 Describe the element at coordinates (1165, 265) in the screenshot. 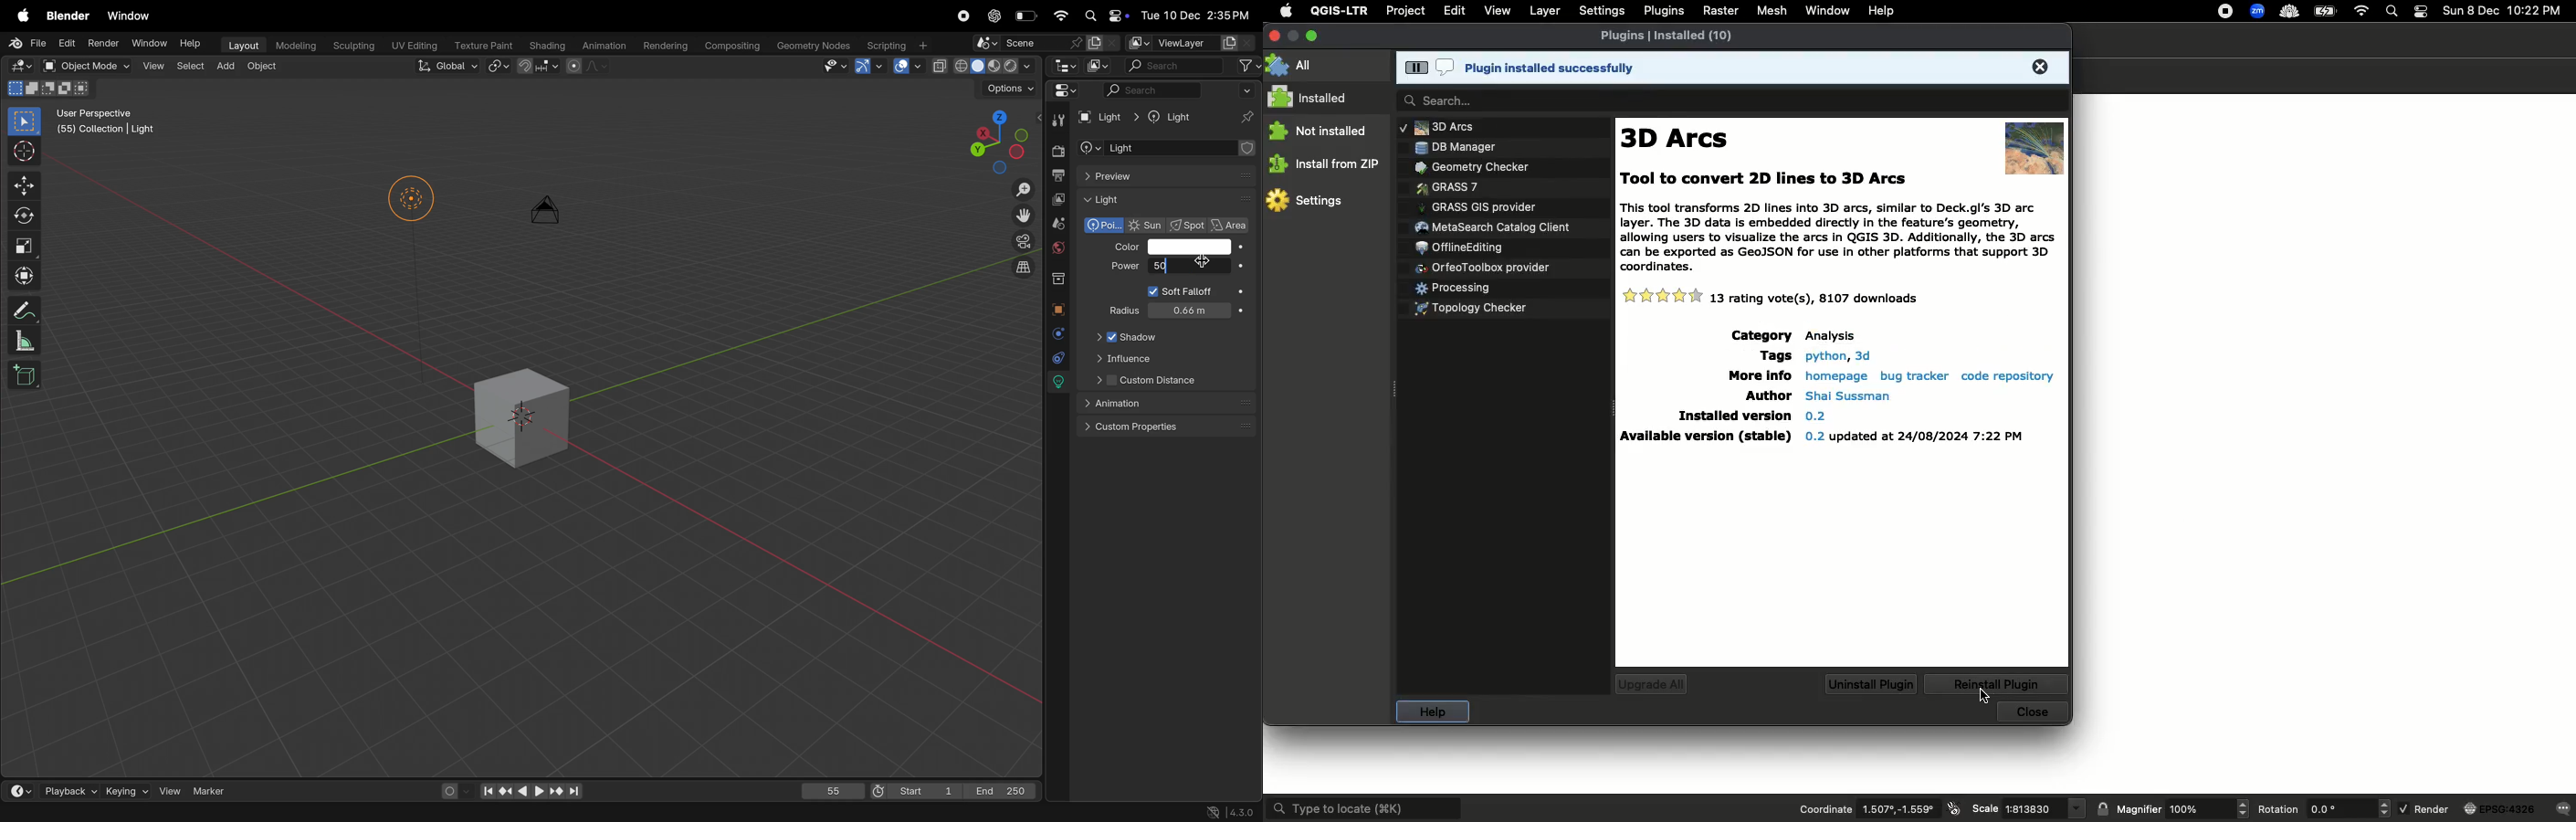

I see `50` at that location.